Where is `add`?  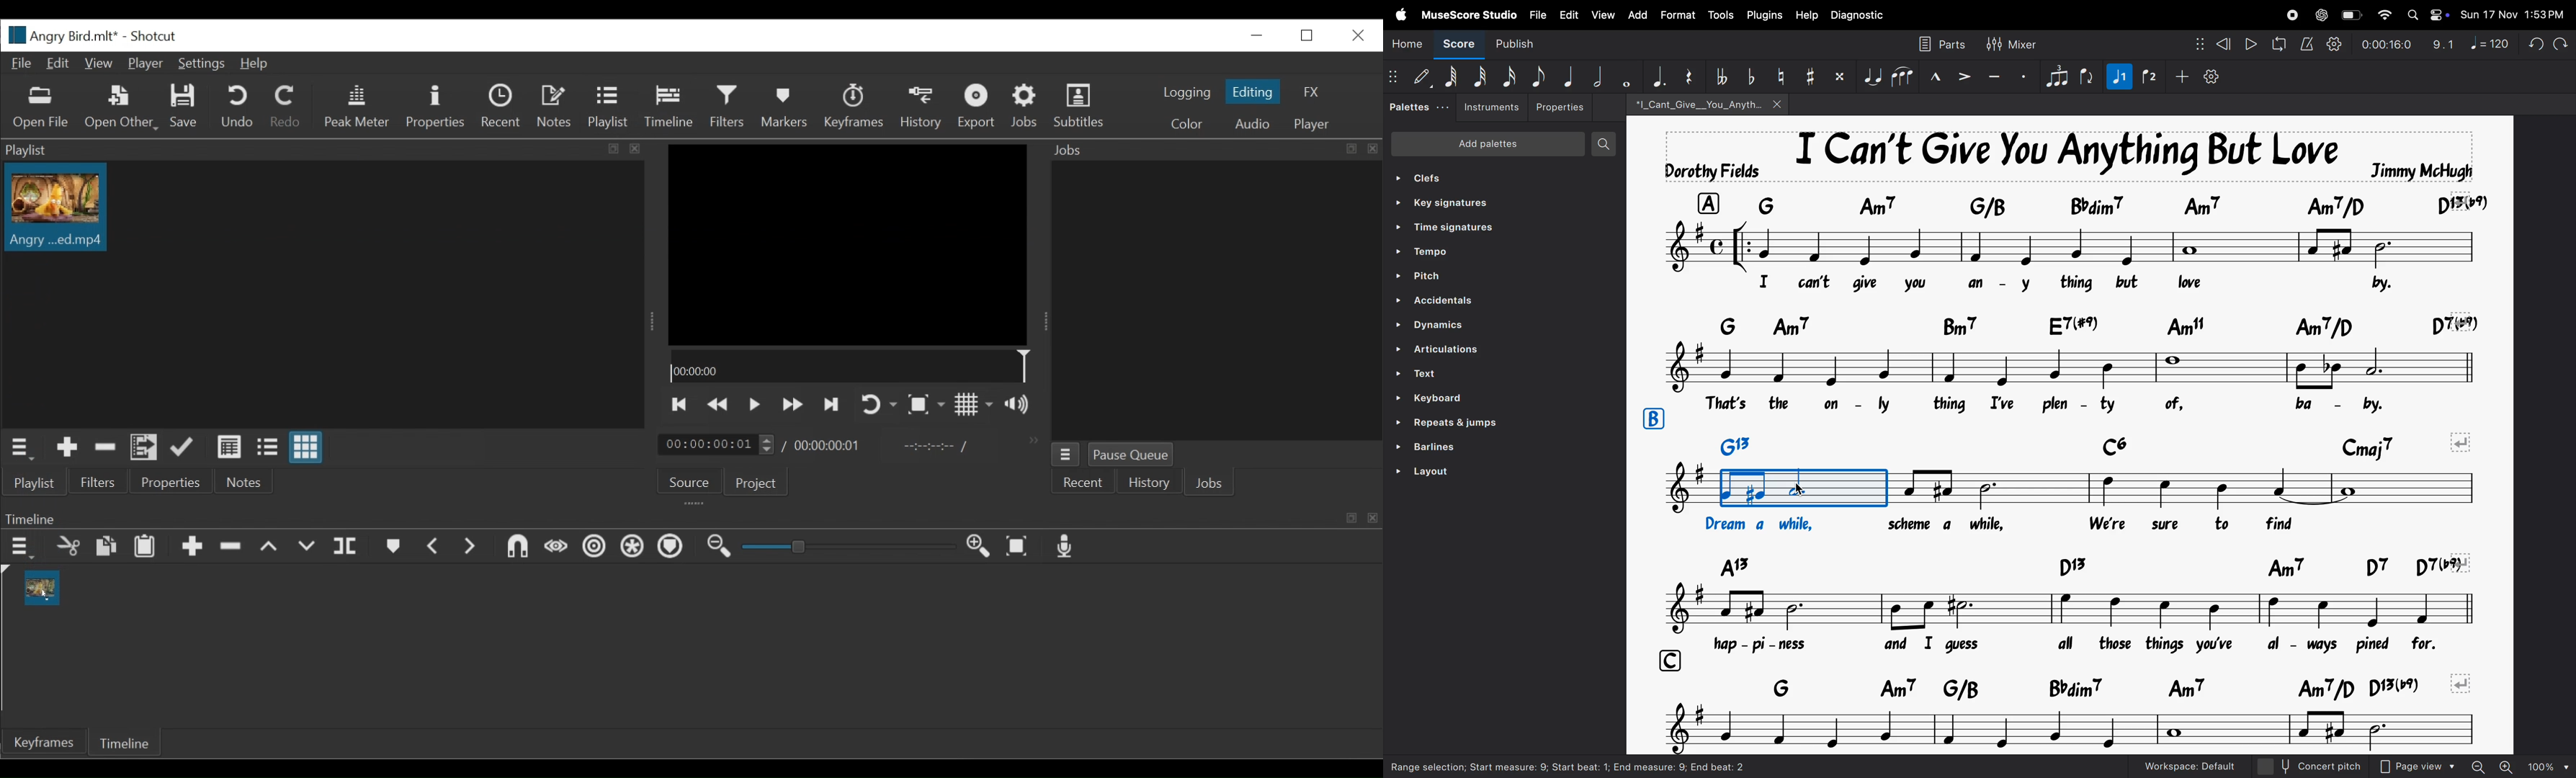 add is located at coordinates (1637, 15).